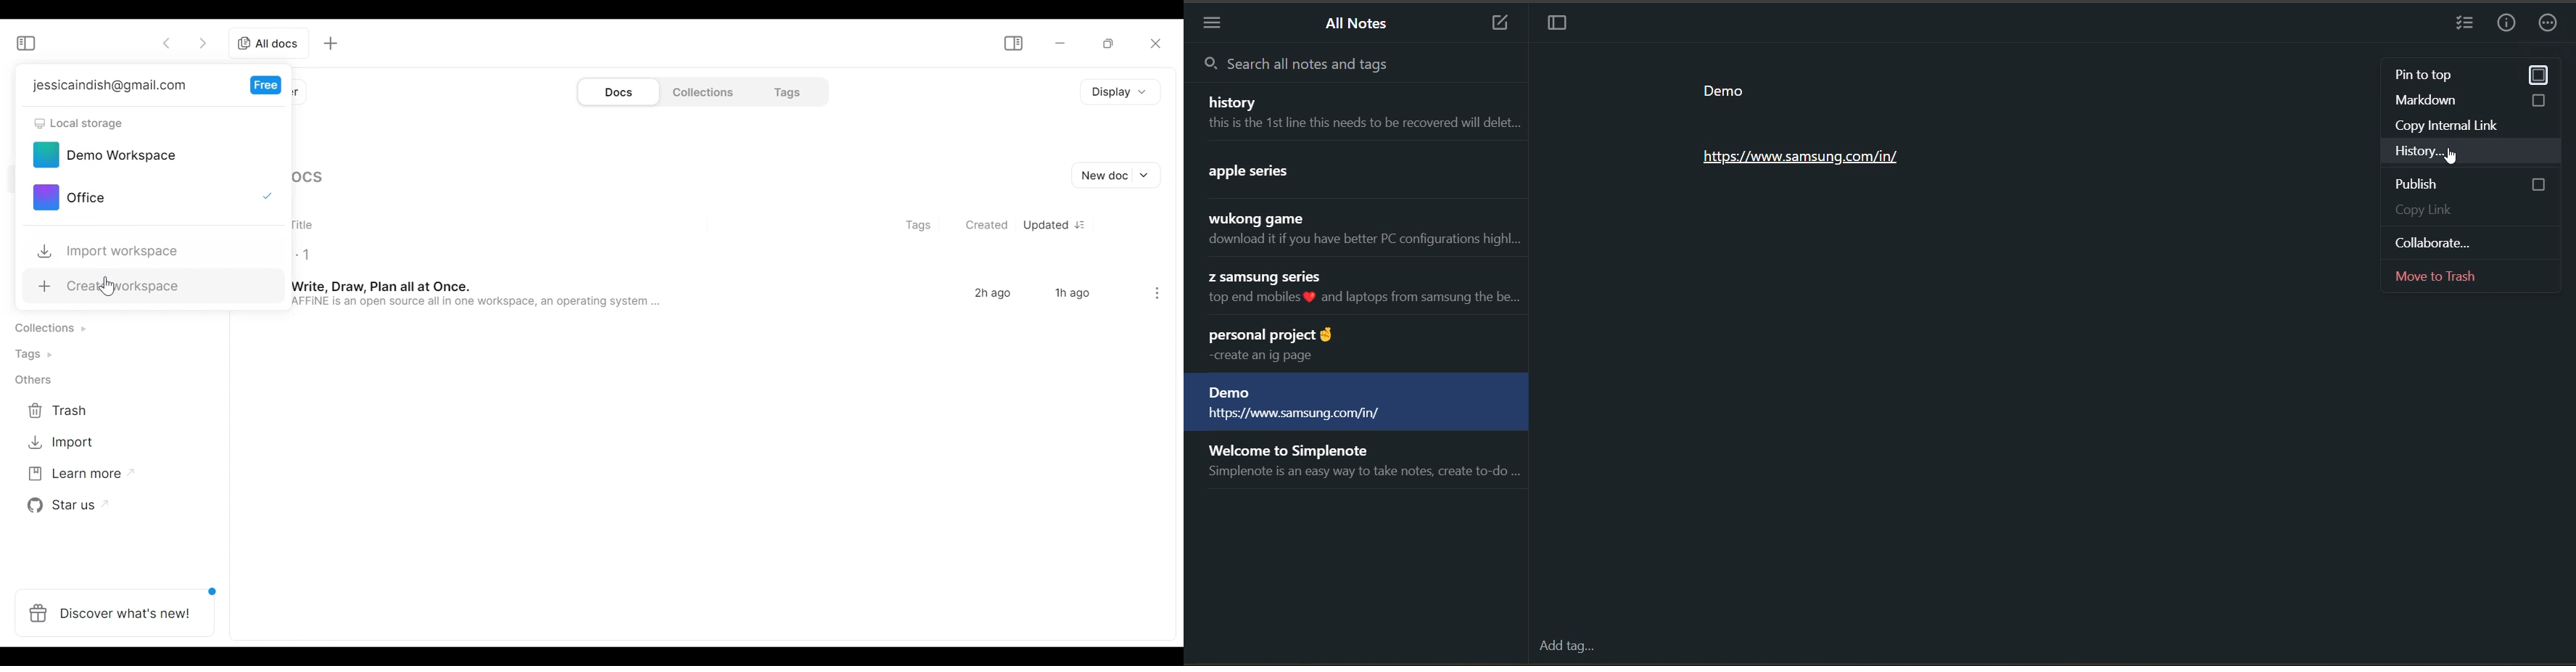  I want to click on publish, so click(2472, 184).